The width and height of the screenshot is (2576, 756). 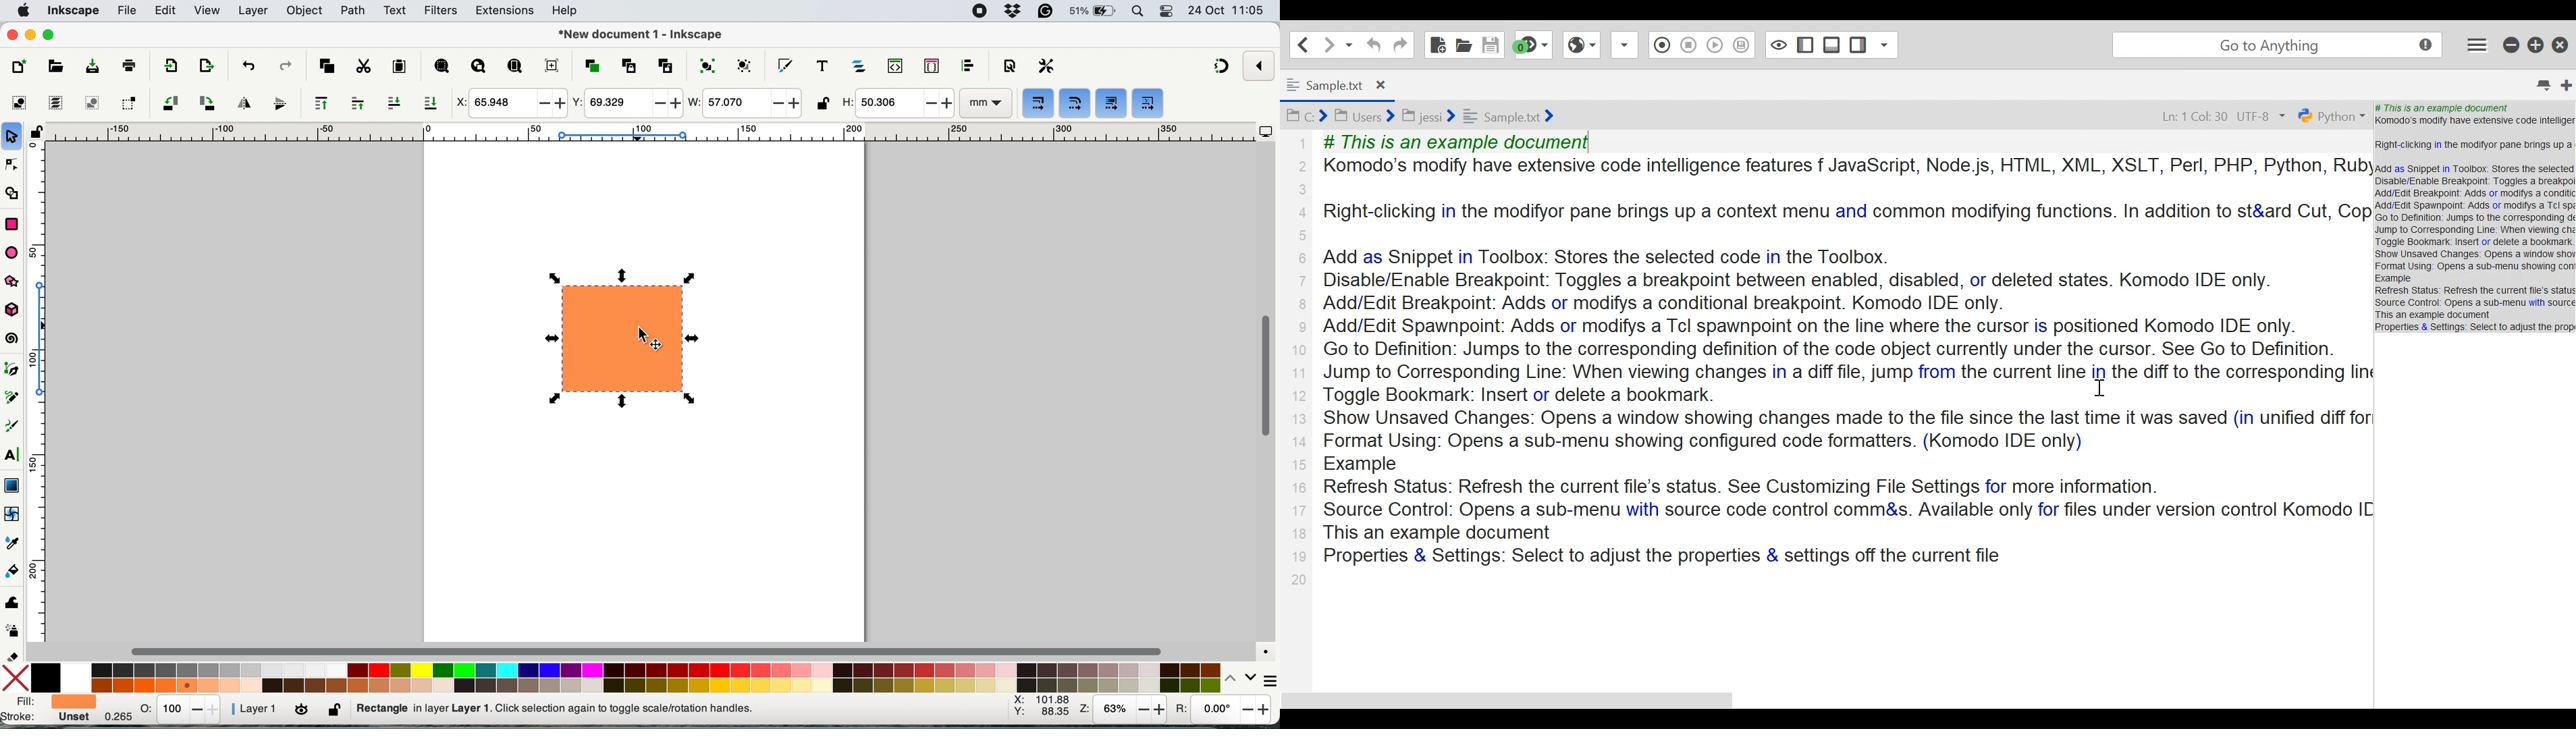 I want to click on open import, so click(x=206, y=66).